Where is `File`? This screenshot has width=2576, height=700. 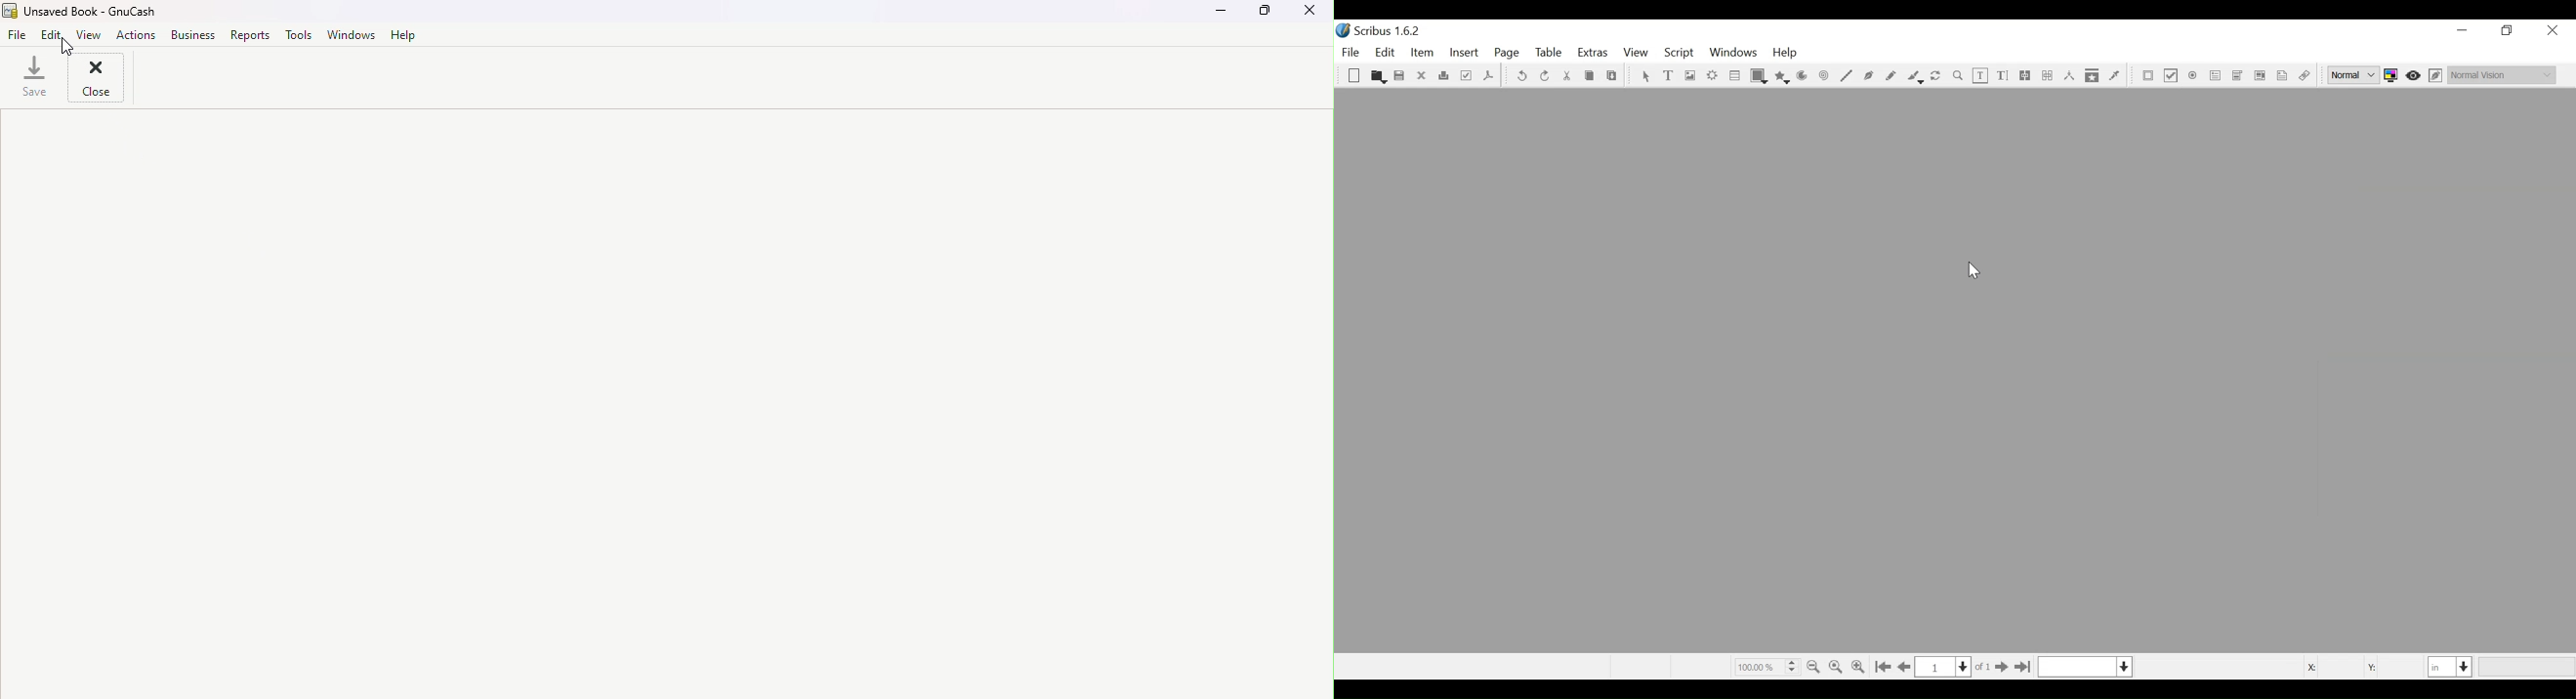 File is located at coordinates (1353, 52).